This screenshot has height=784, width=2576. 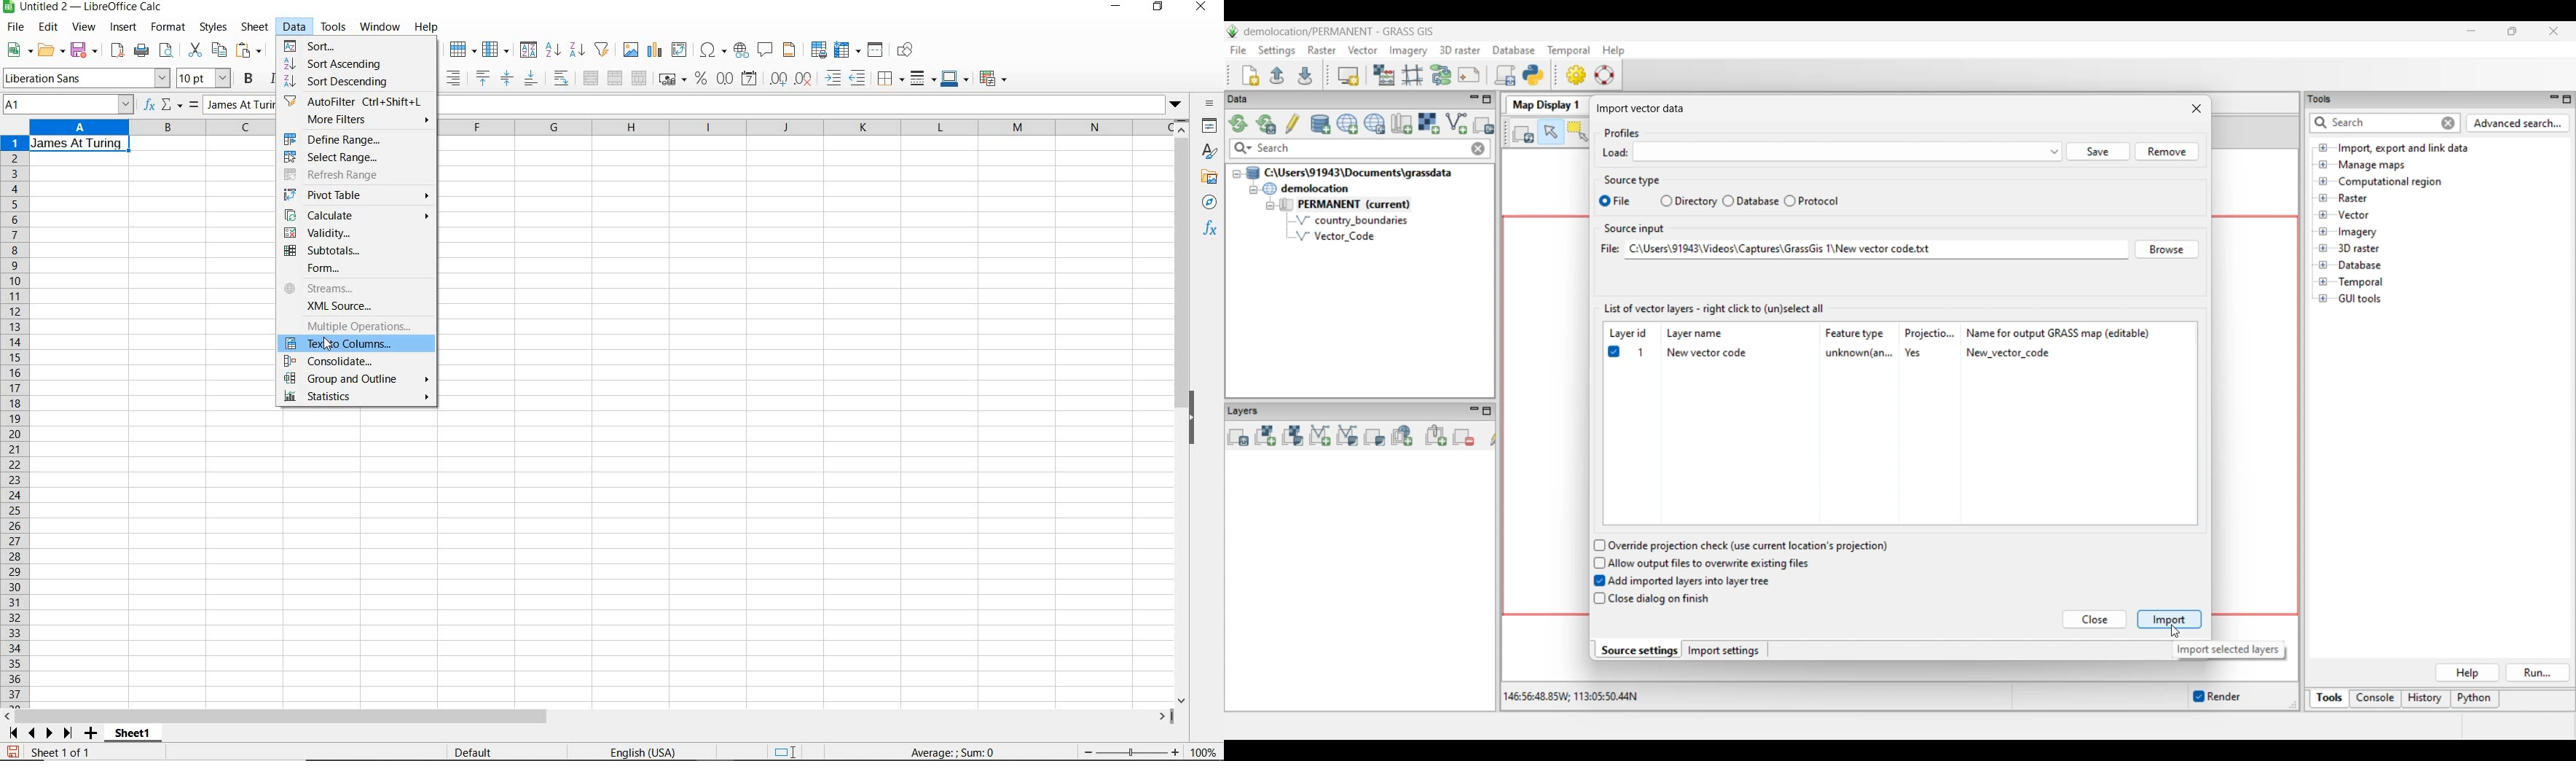 I want to click on styles, so click(x=214, y=29).